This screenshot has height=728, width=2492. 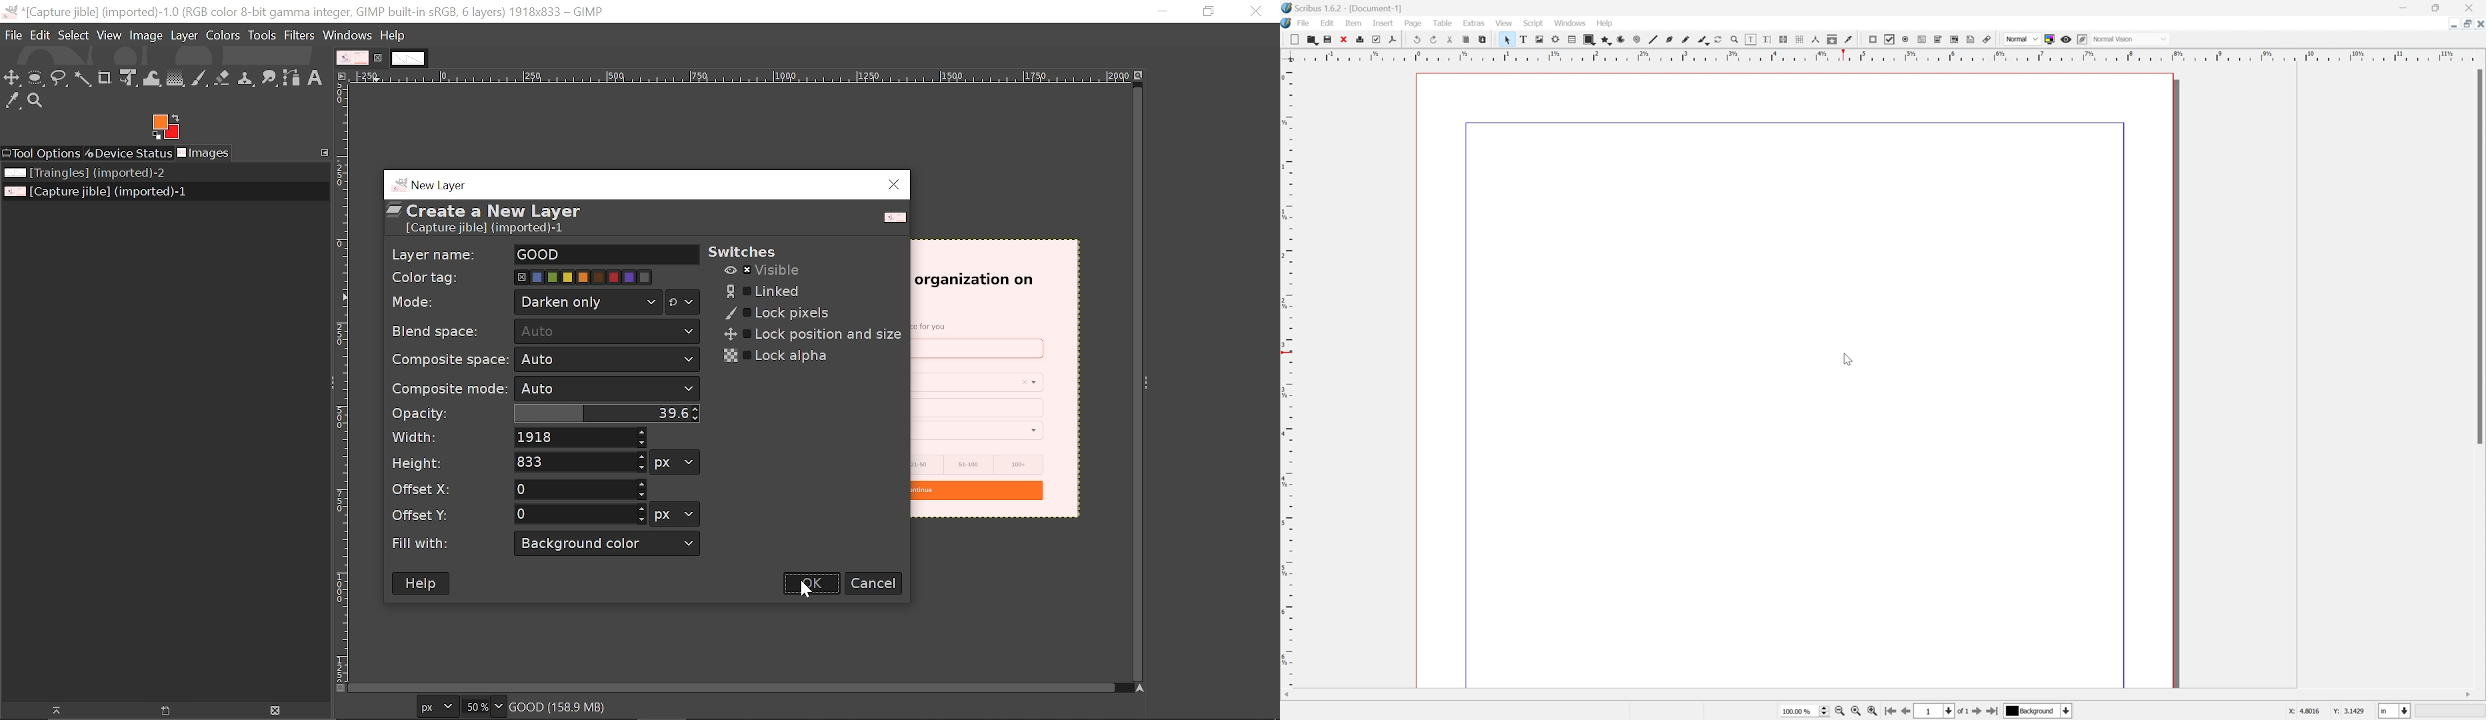 What do you see at coordinates (1987, 39) in the screenshot?
I see `link annotation` at bounding box center [1987, 39].